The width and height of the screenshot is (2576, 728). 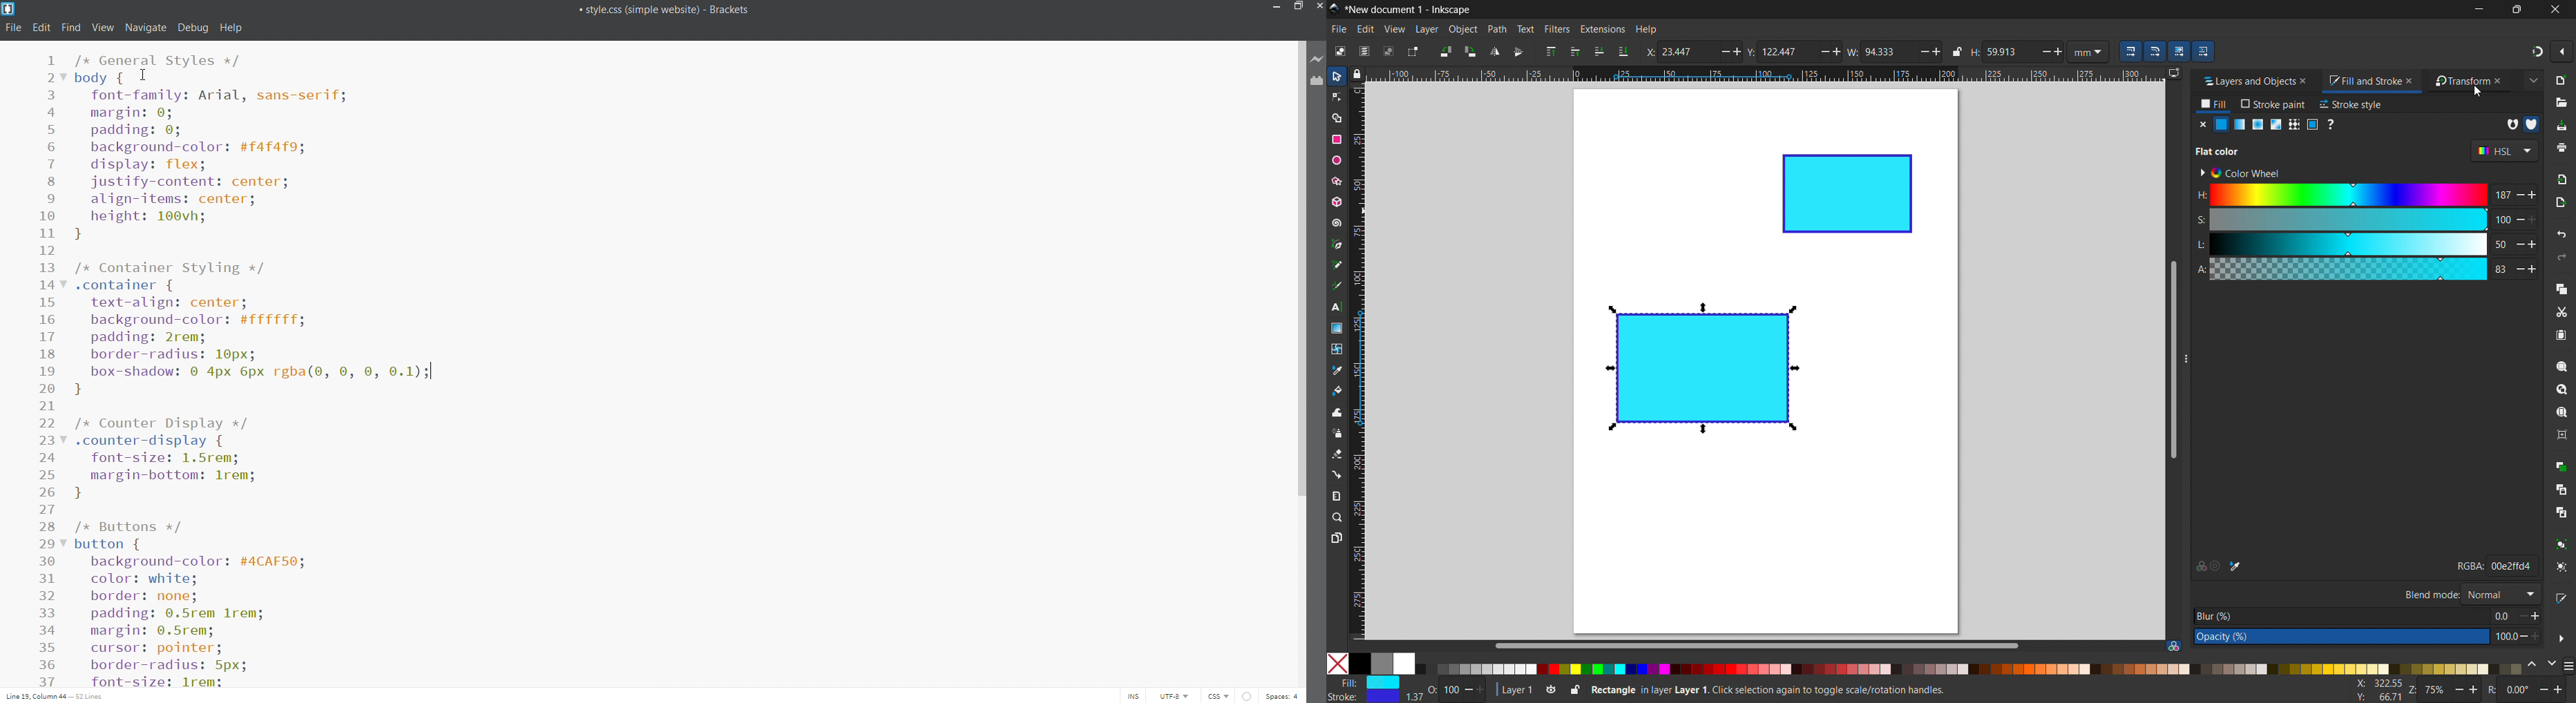 What do you see at coordinates (2562, 103) in the screenshot?
I see `open` at bounding box center [2562, 103].